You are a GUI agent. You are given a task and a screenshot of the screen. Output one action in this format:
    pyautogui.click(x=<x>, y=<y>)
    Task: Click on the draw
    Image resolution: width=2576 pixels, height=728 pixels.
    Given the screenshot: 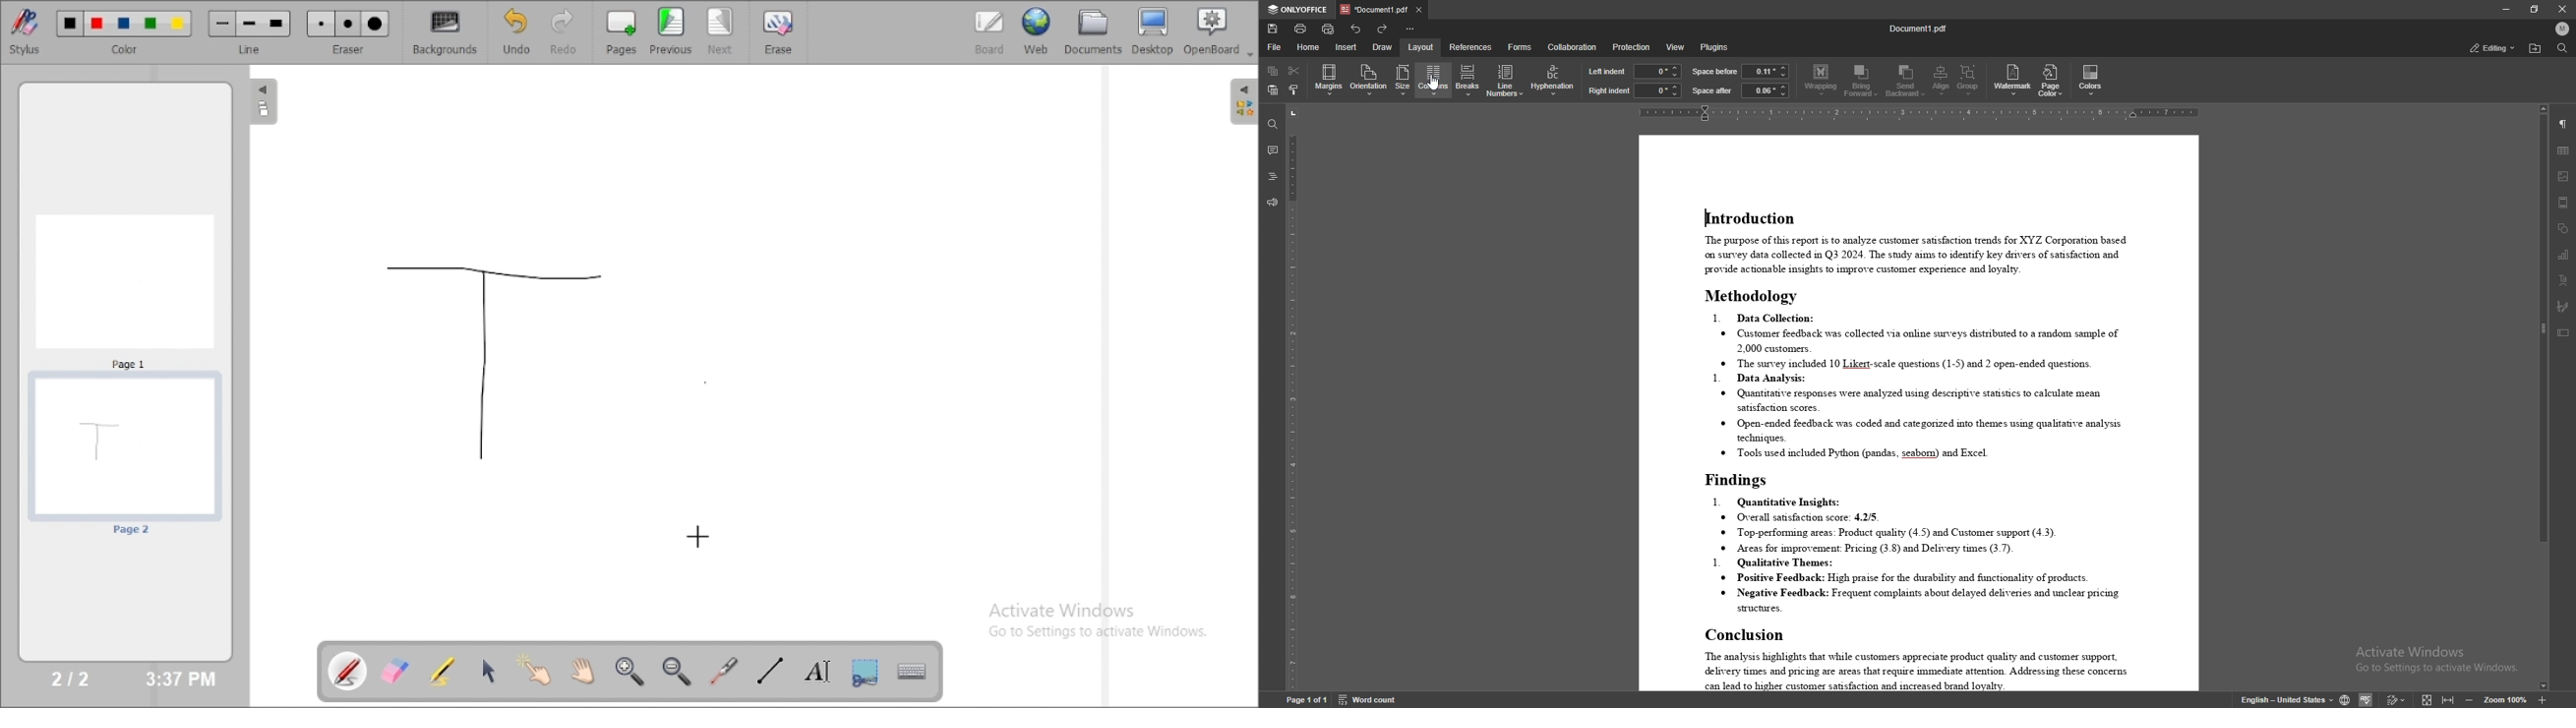 What is the action you would take?
    pyautogui.click(x=1384, y=47)
    